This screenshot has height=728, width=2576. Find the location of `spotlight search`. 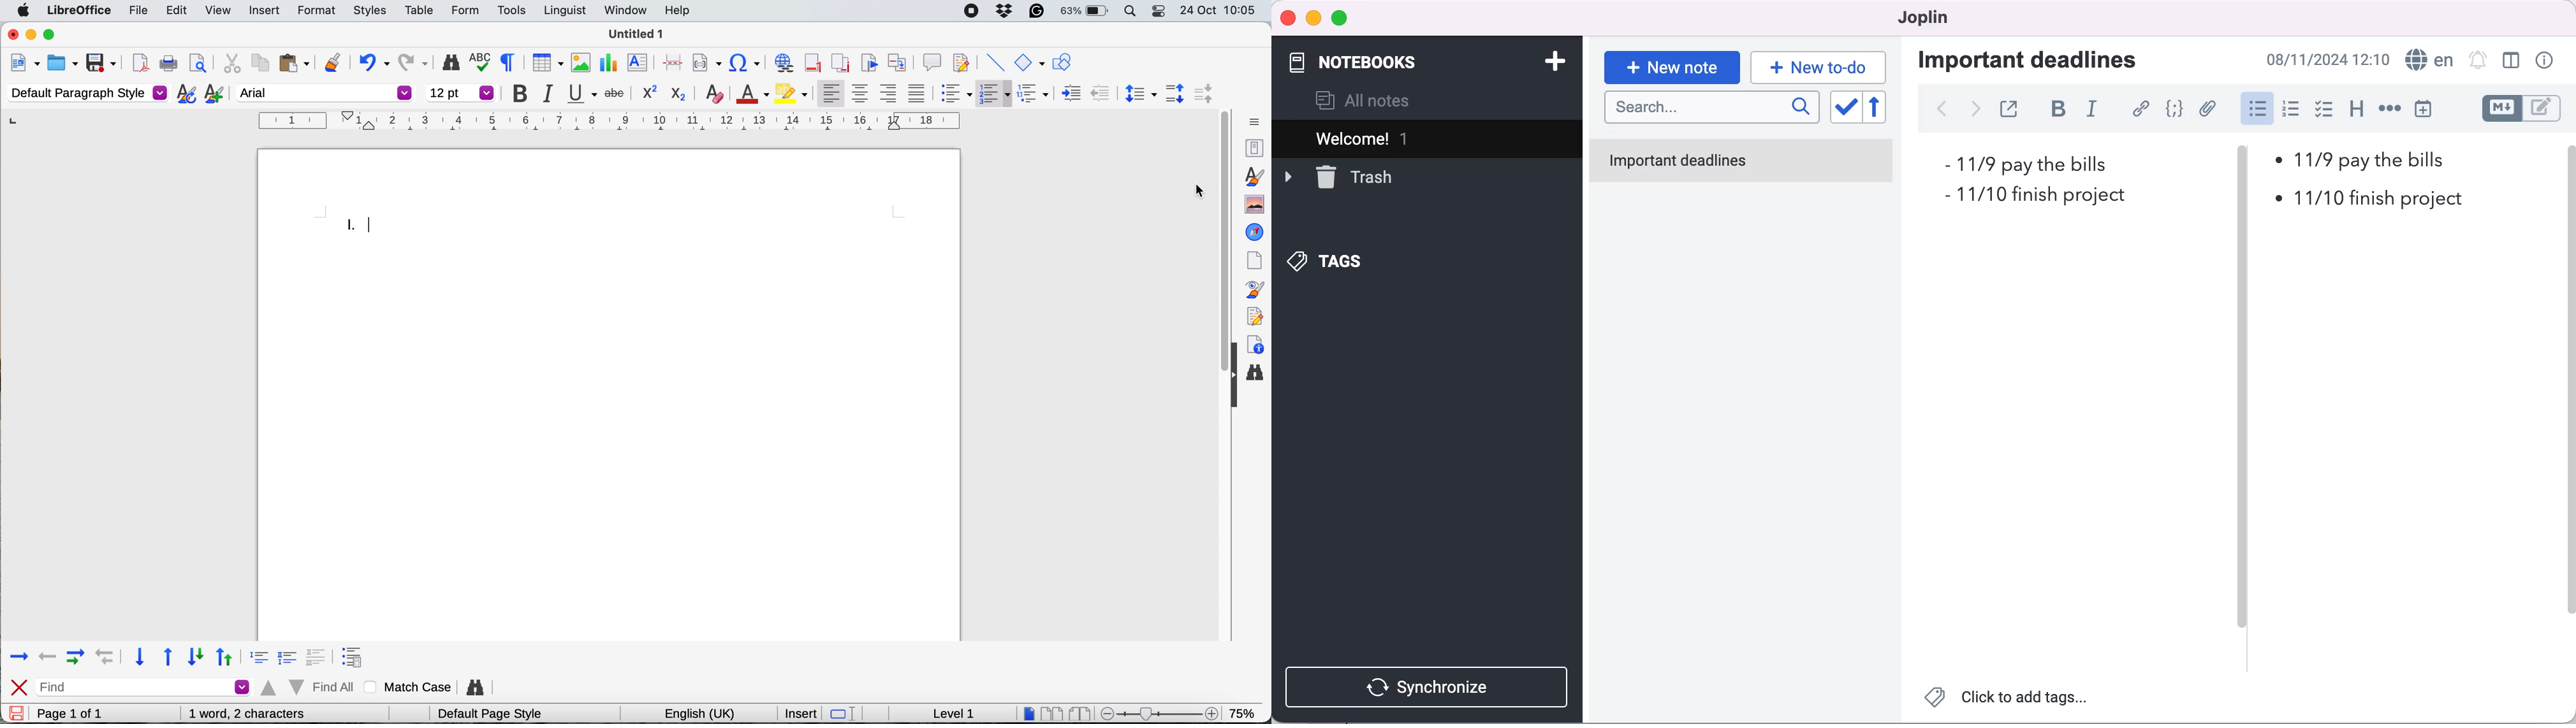

spotlight search is located at coordinates (1129, 11).